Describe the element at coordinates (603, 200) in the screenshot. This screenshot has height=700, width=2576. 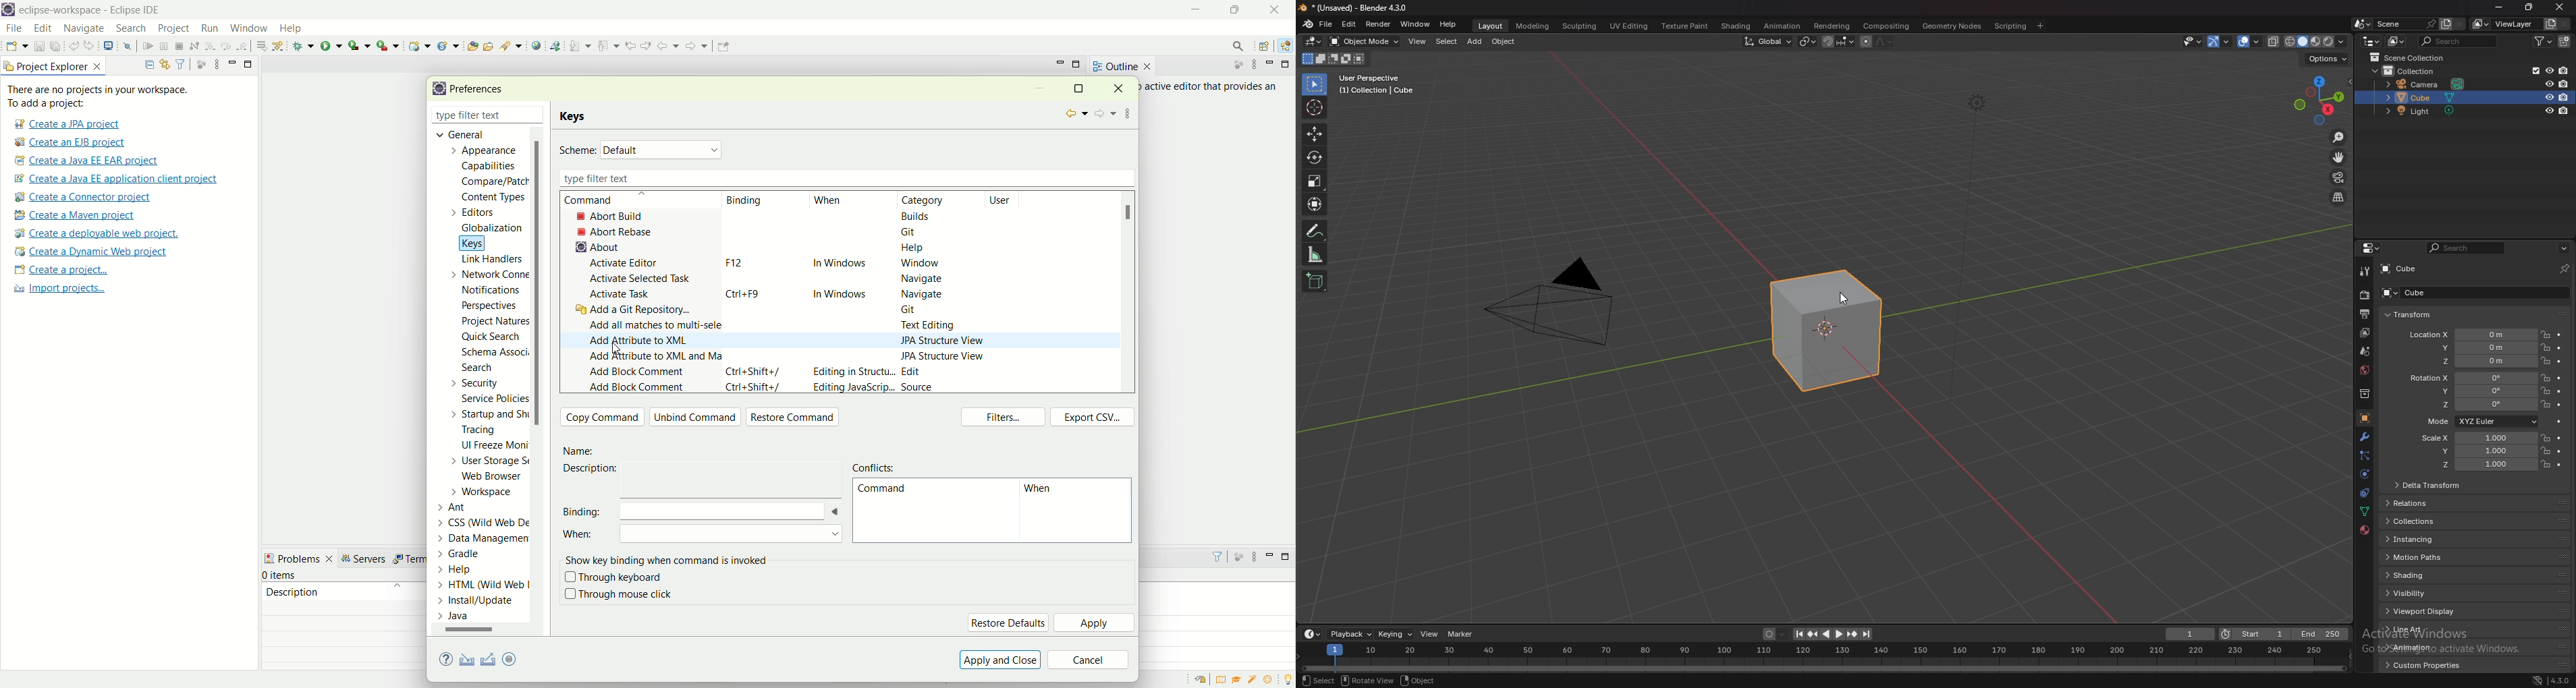
I see `command` at that location.